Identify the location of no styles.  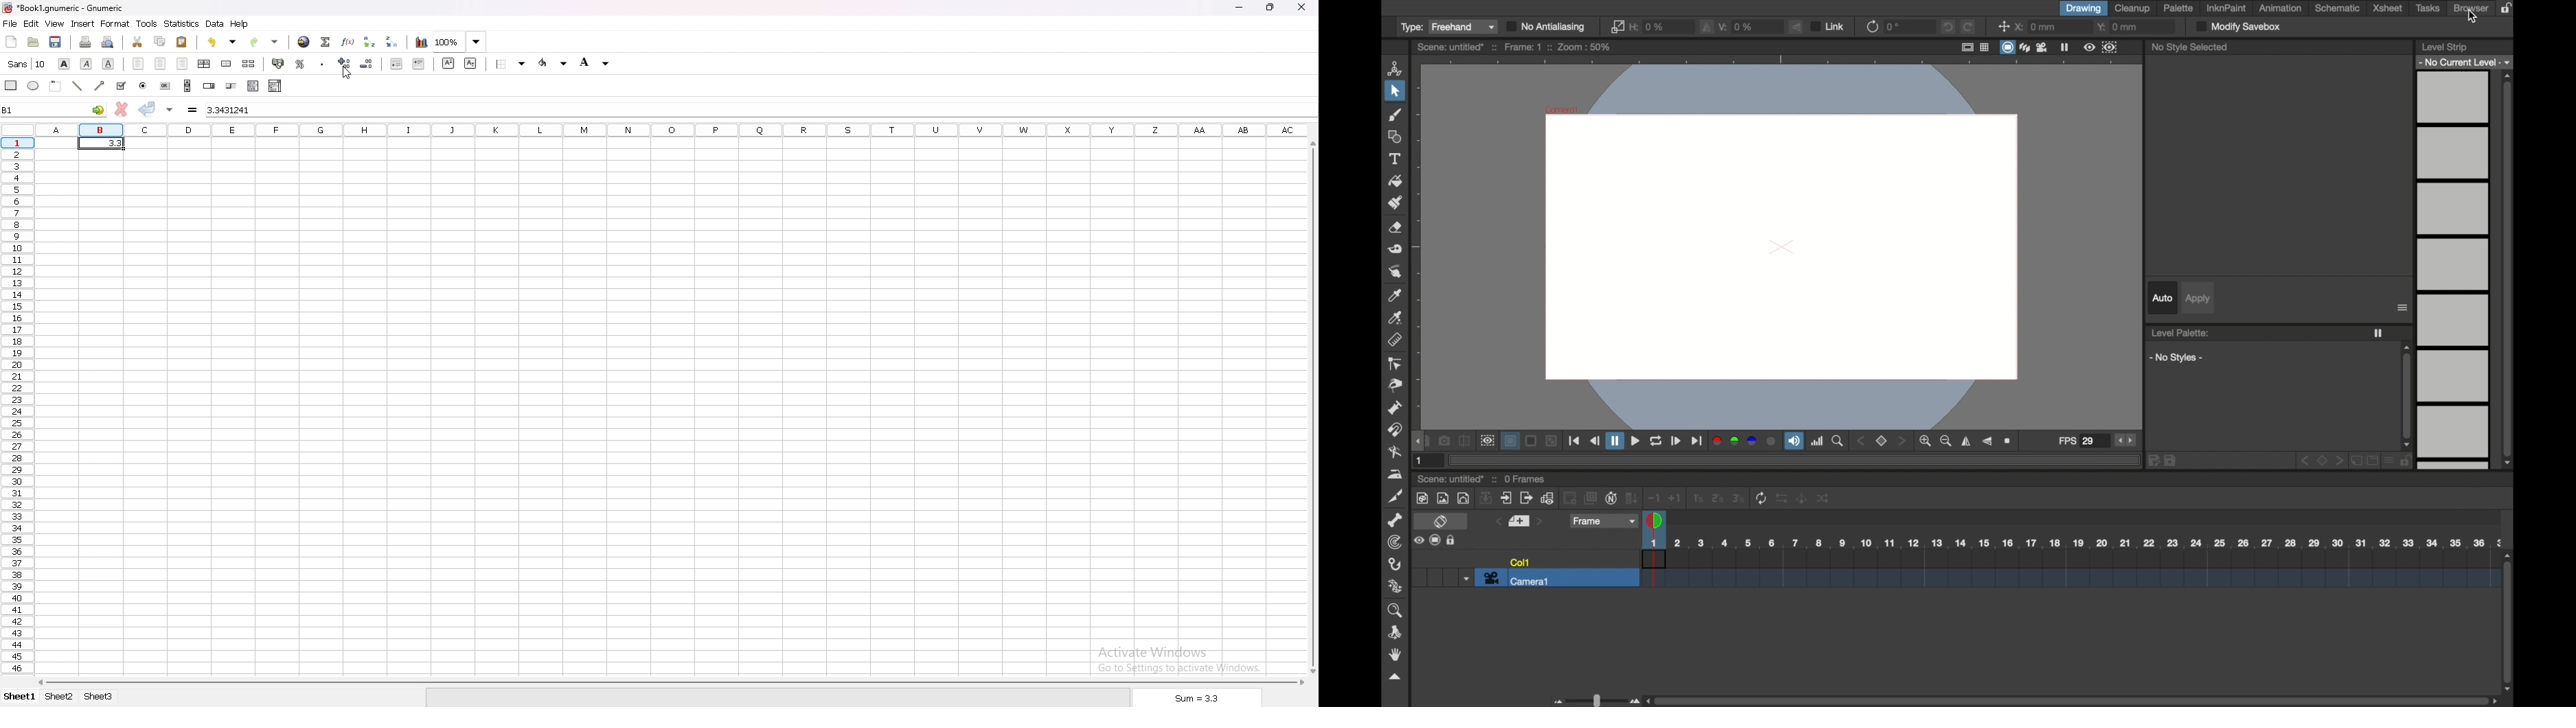
(2176, 357).